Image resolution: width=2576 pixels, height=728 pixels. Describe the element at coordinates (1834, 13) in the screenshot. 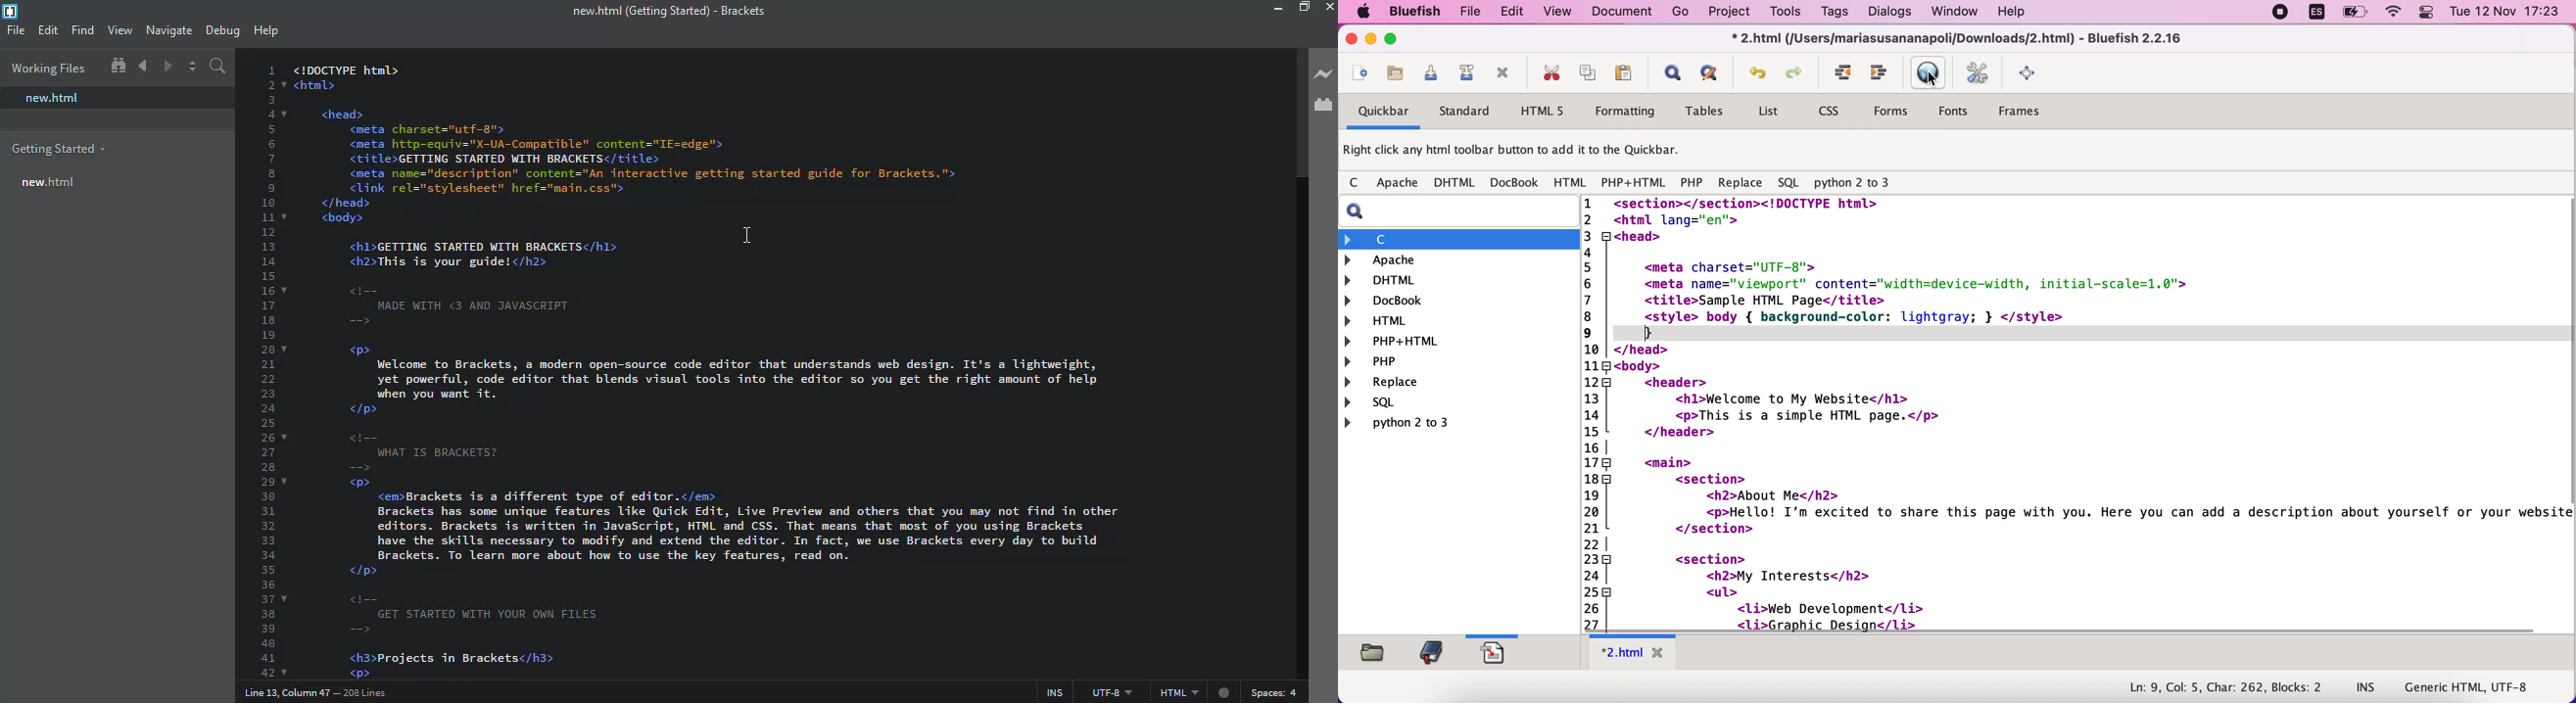

I see `tags` at that location.